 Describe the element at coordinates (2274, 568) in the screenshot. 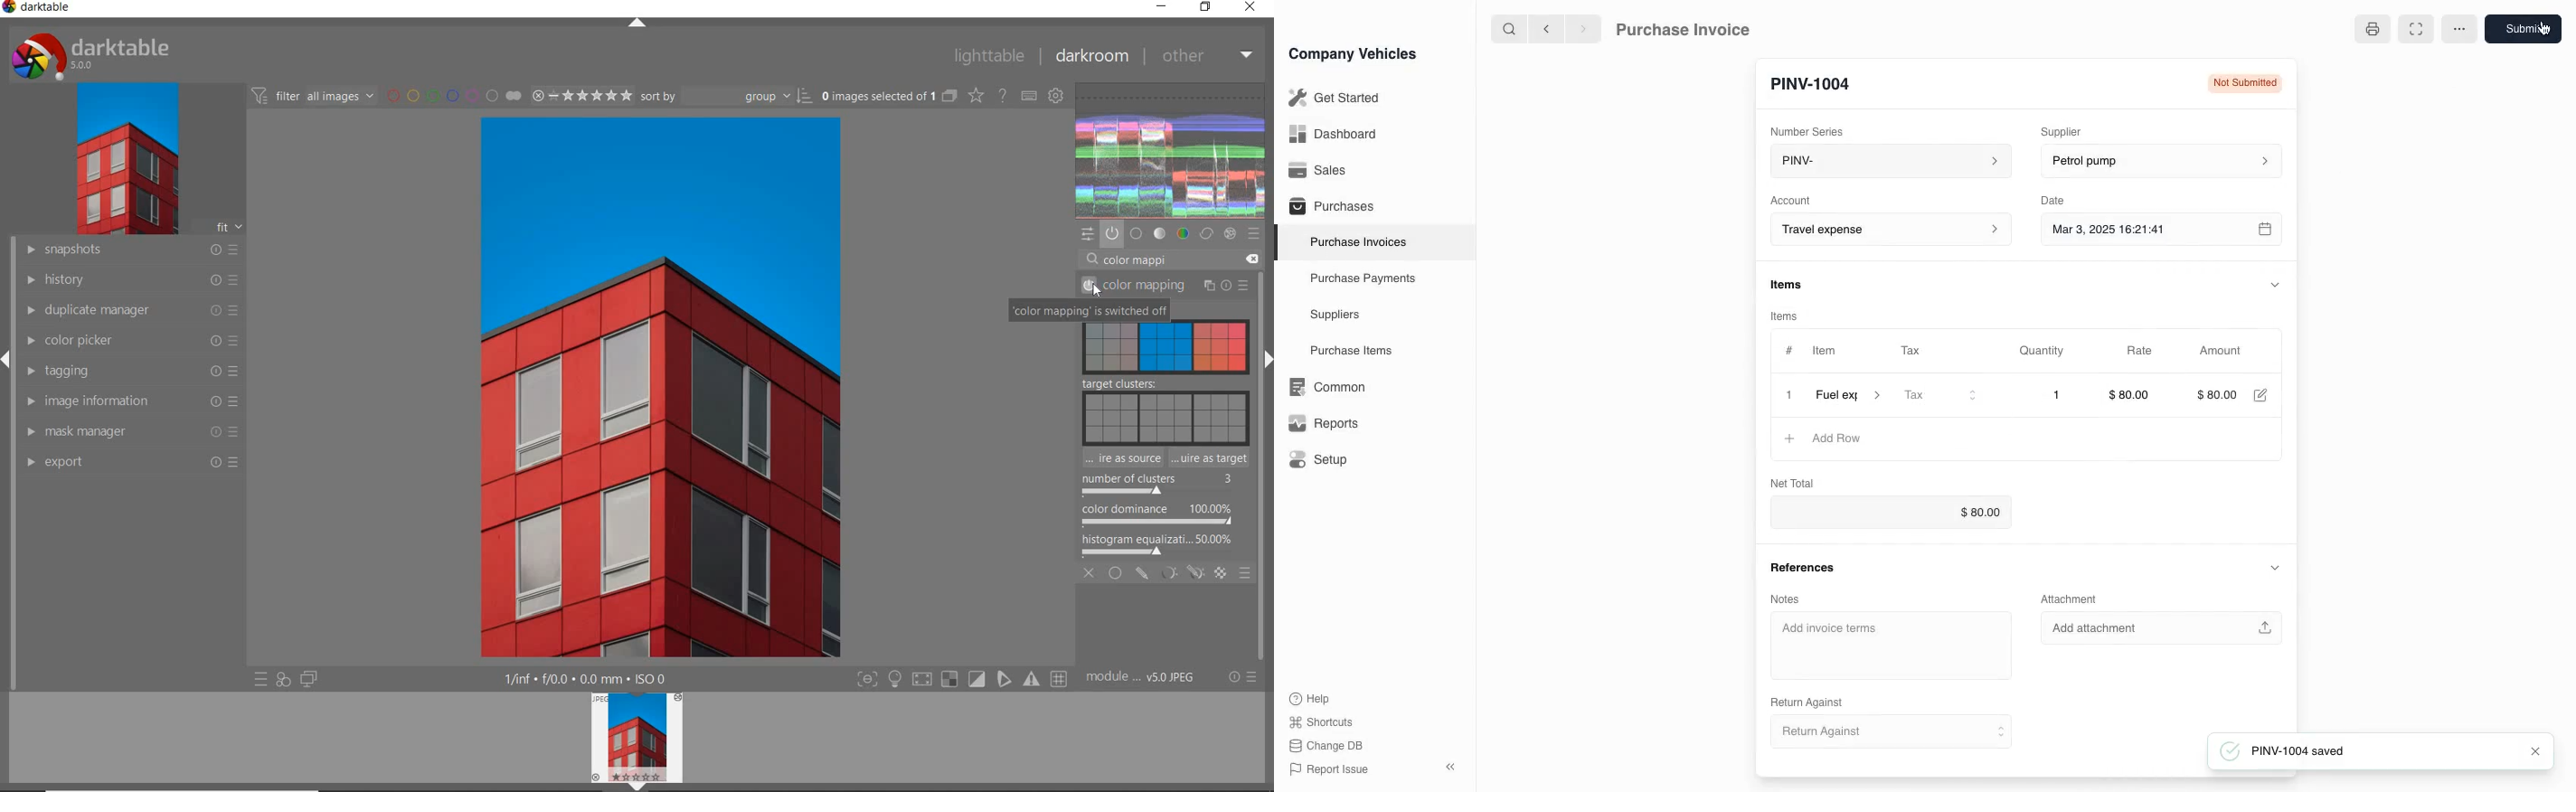

I see `collapse` at that location.